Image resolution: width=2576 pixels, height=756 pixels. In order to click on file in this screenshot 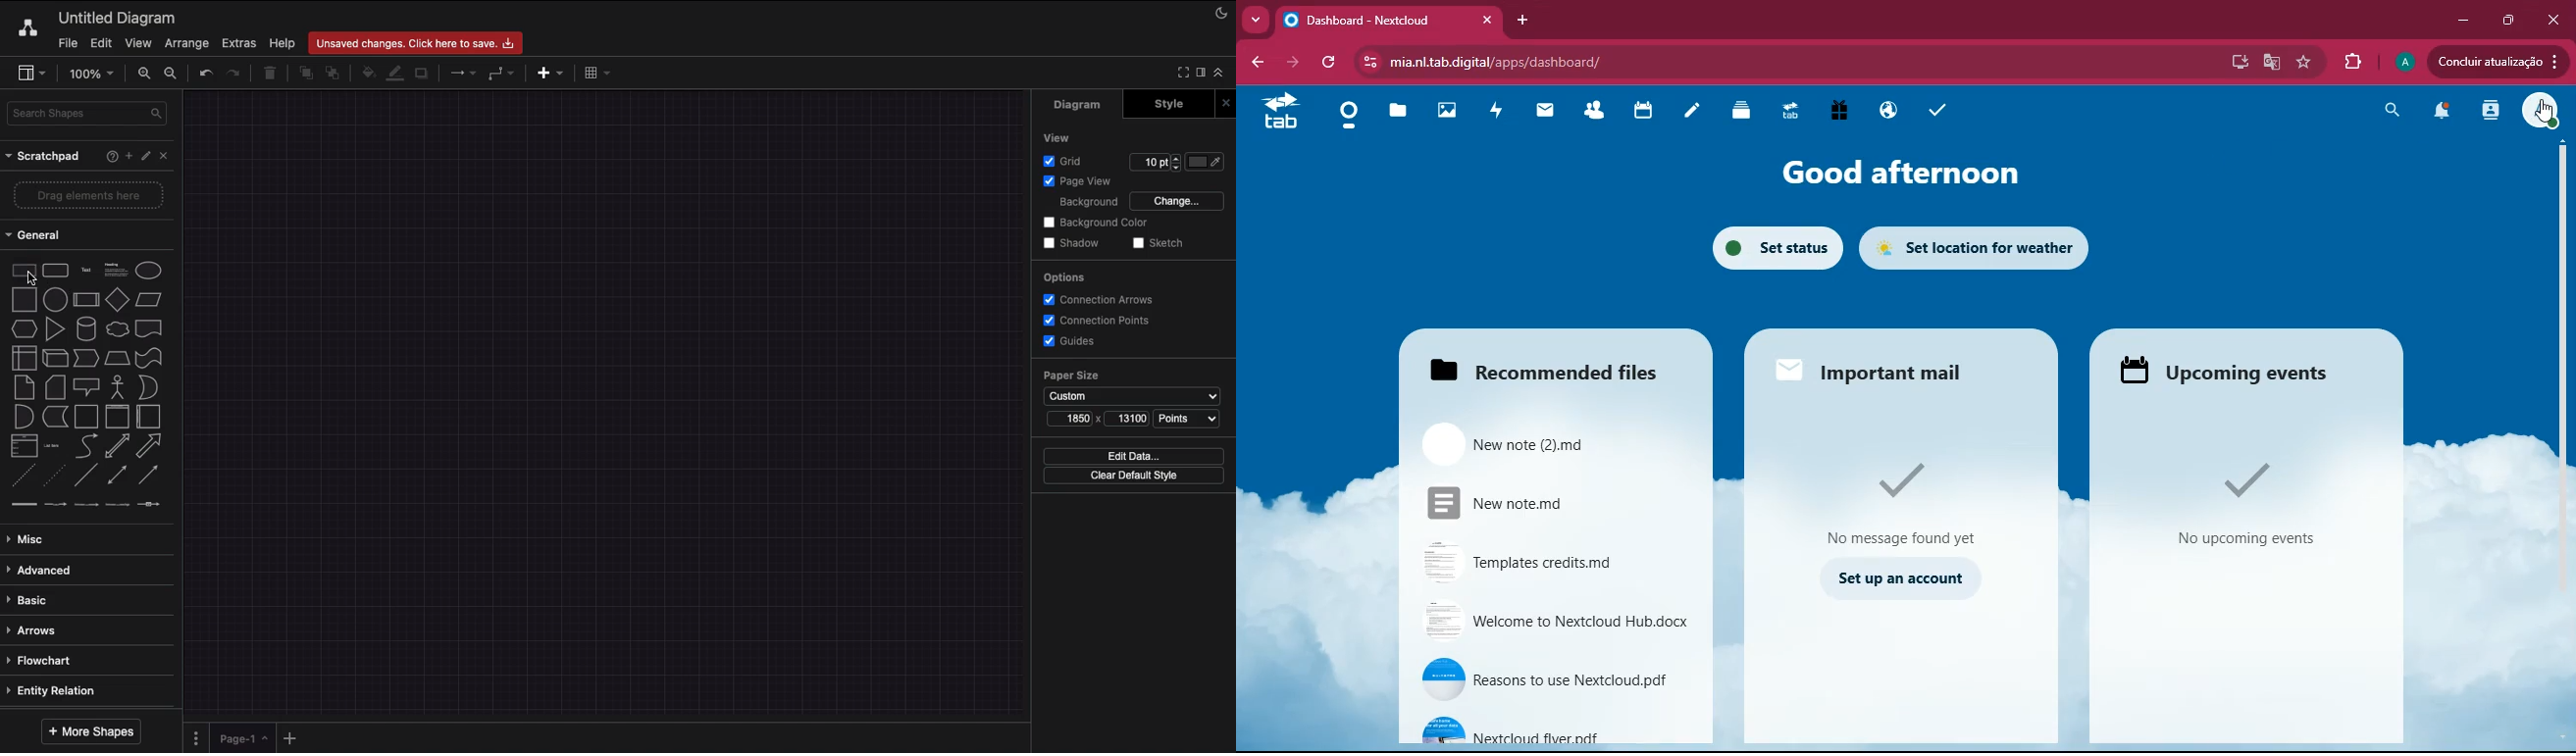, I will do `click(1547, 678)`.